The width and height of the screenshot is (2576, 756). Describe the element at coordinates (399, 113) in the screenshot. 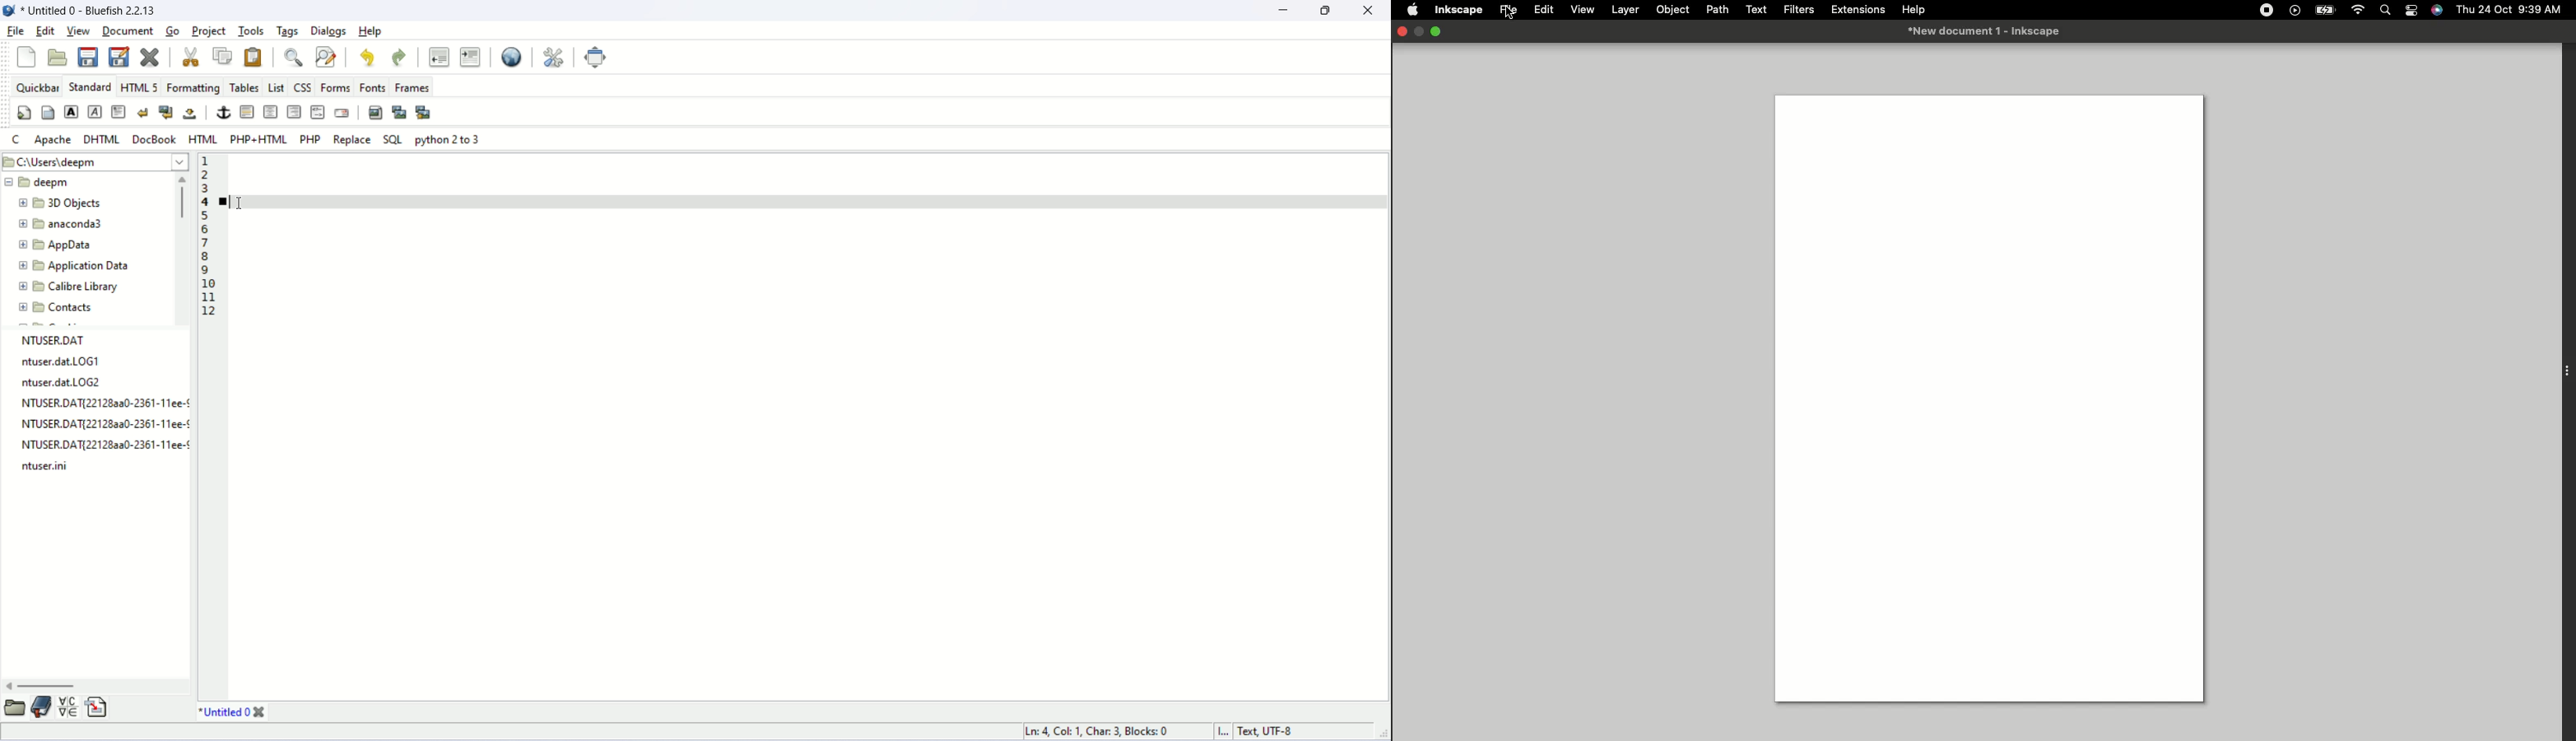

I see `insert thumbnail` at that location.